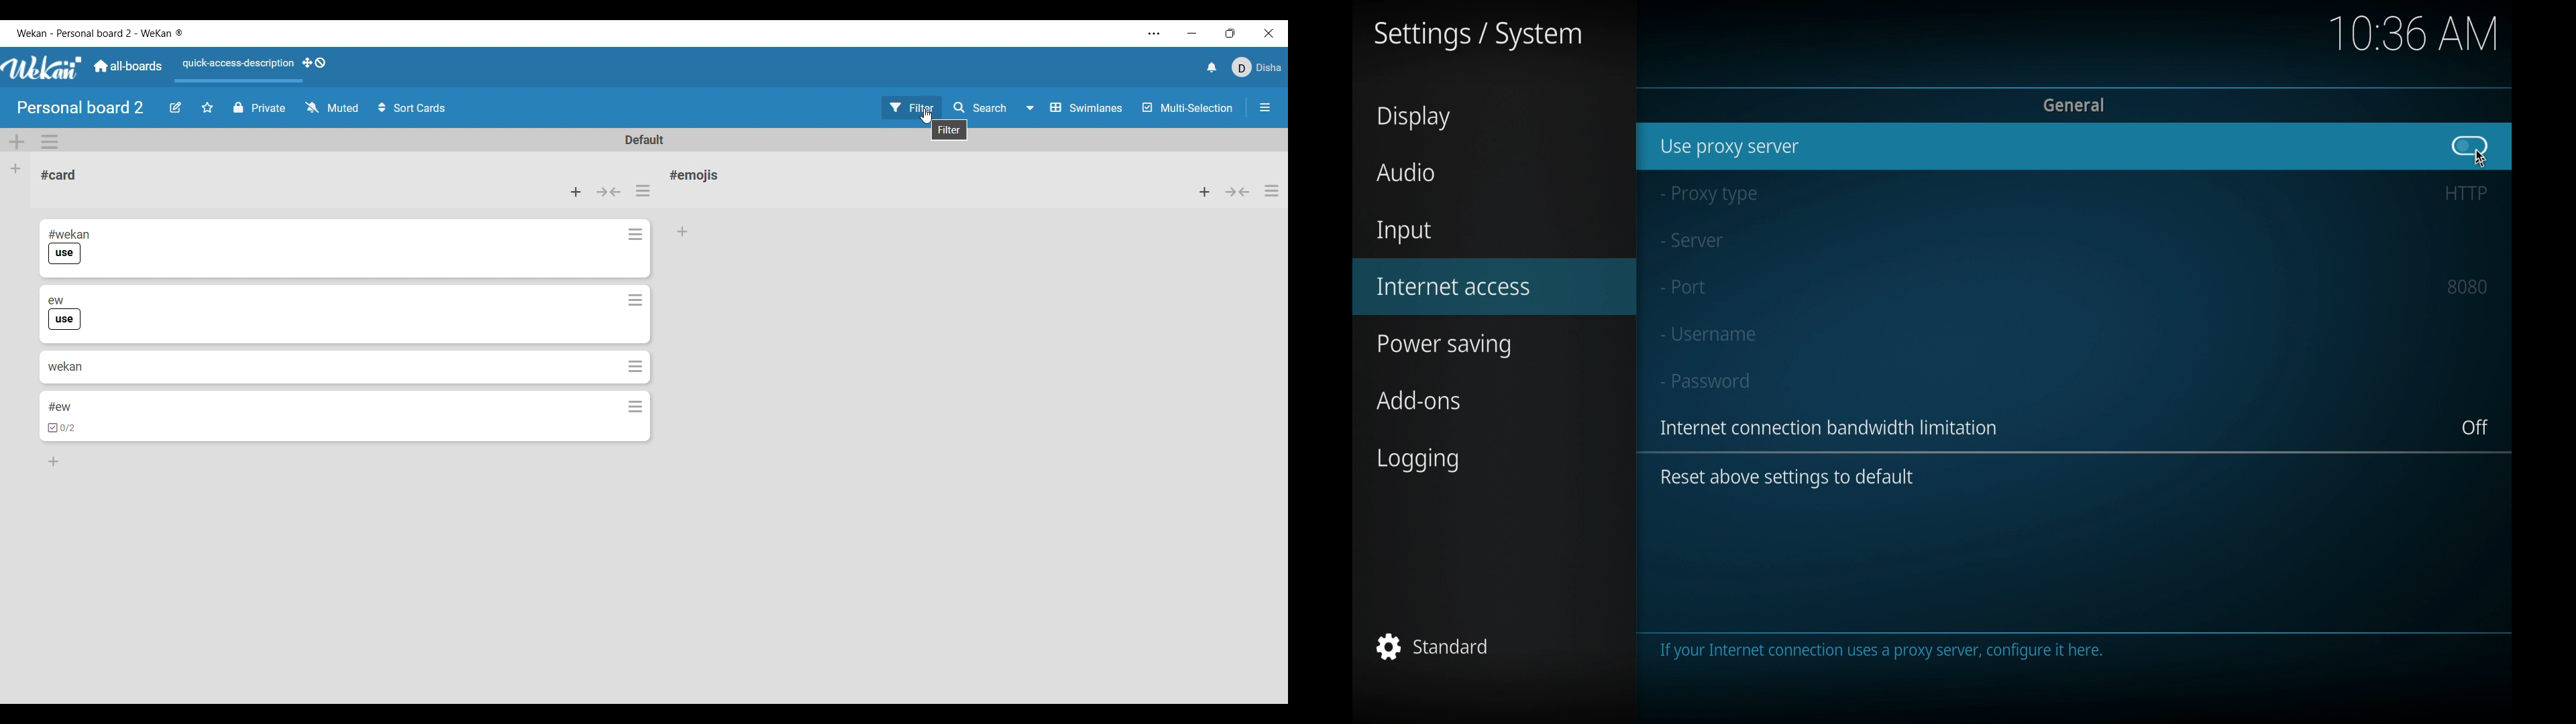 The width and height of the screenshot is (2576, 728). I want to click on Swimlanes and other board view options, so click(1073, 107).